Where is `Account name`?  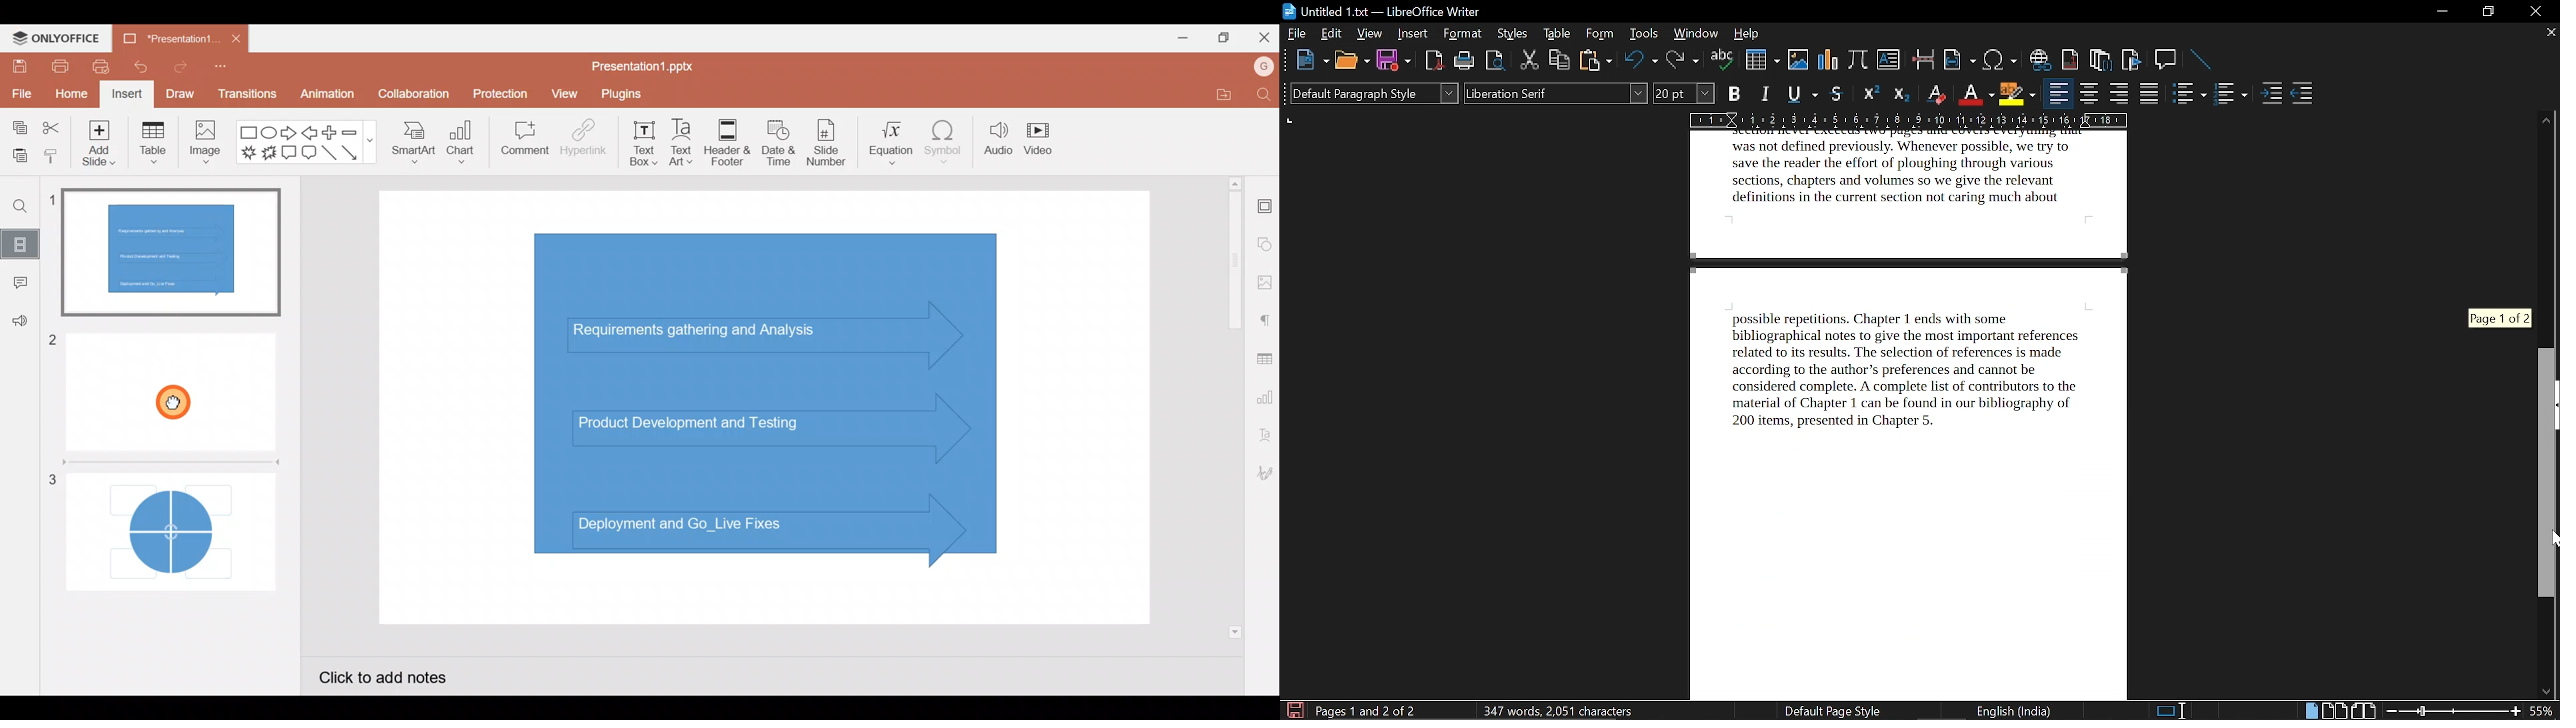 Account name is located at coordinates (1259, 69).